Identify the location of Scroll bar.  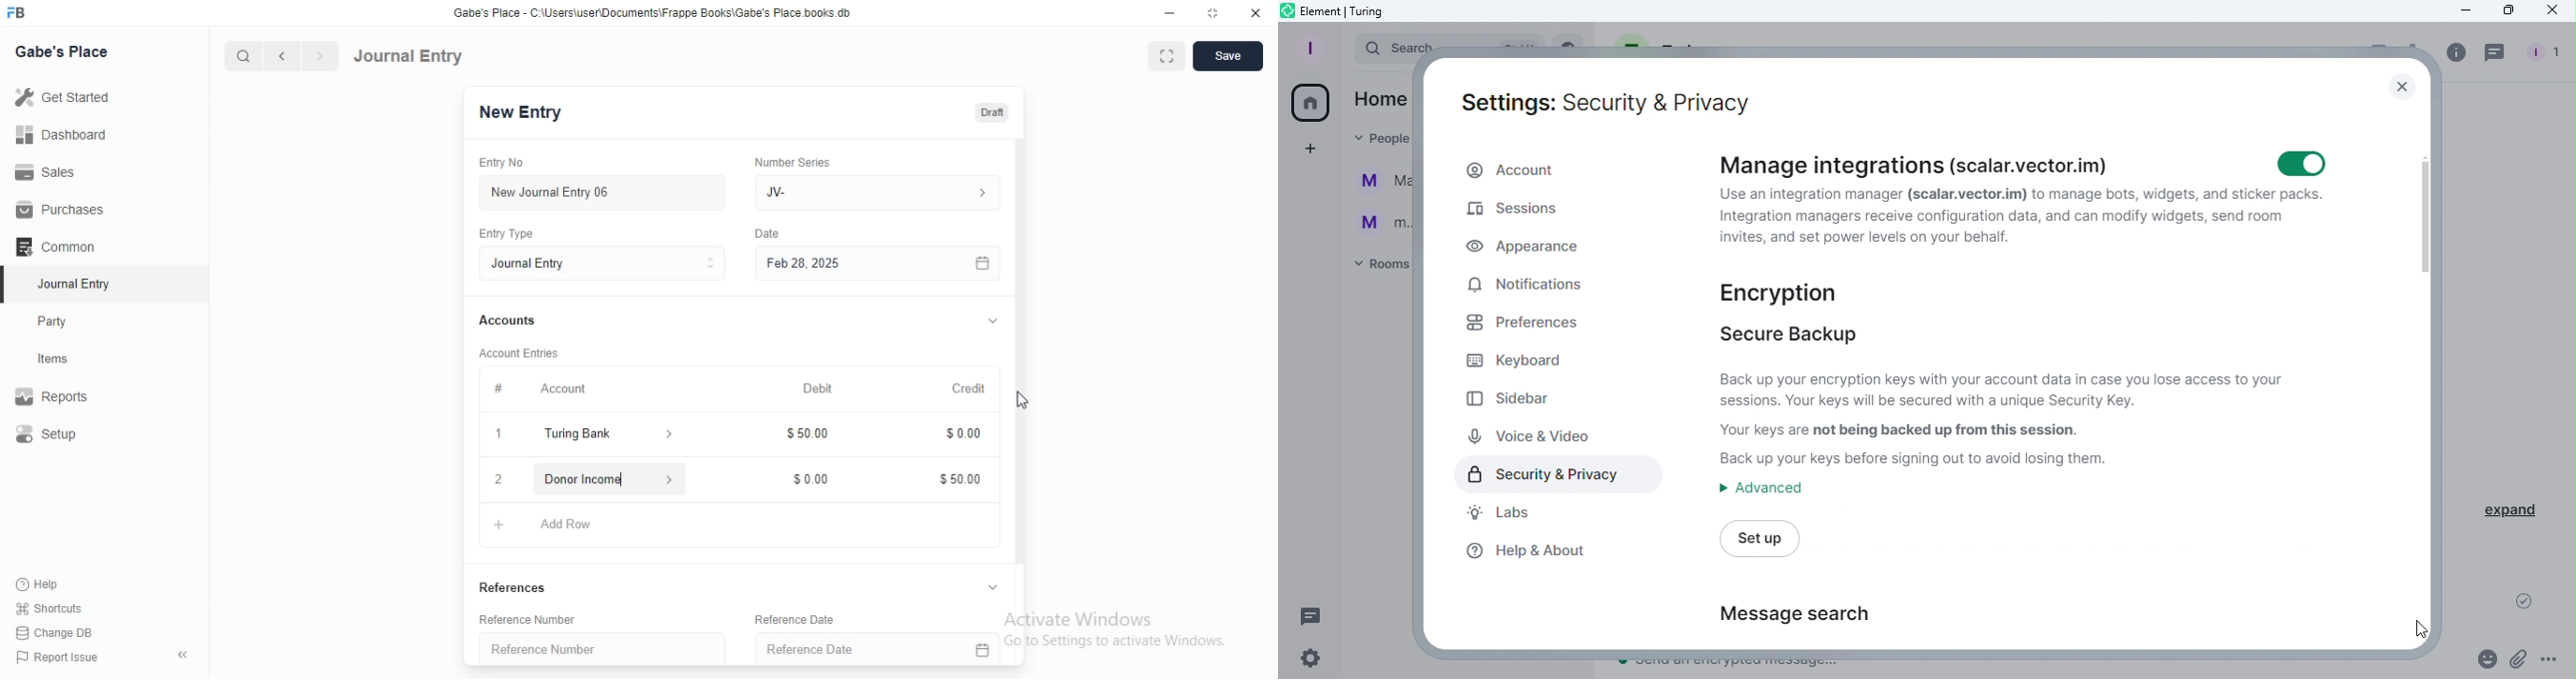
(2427, 397).